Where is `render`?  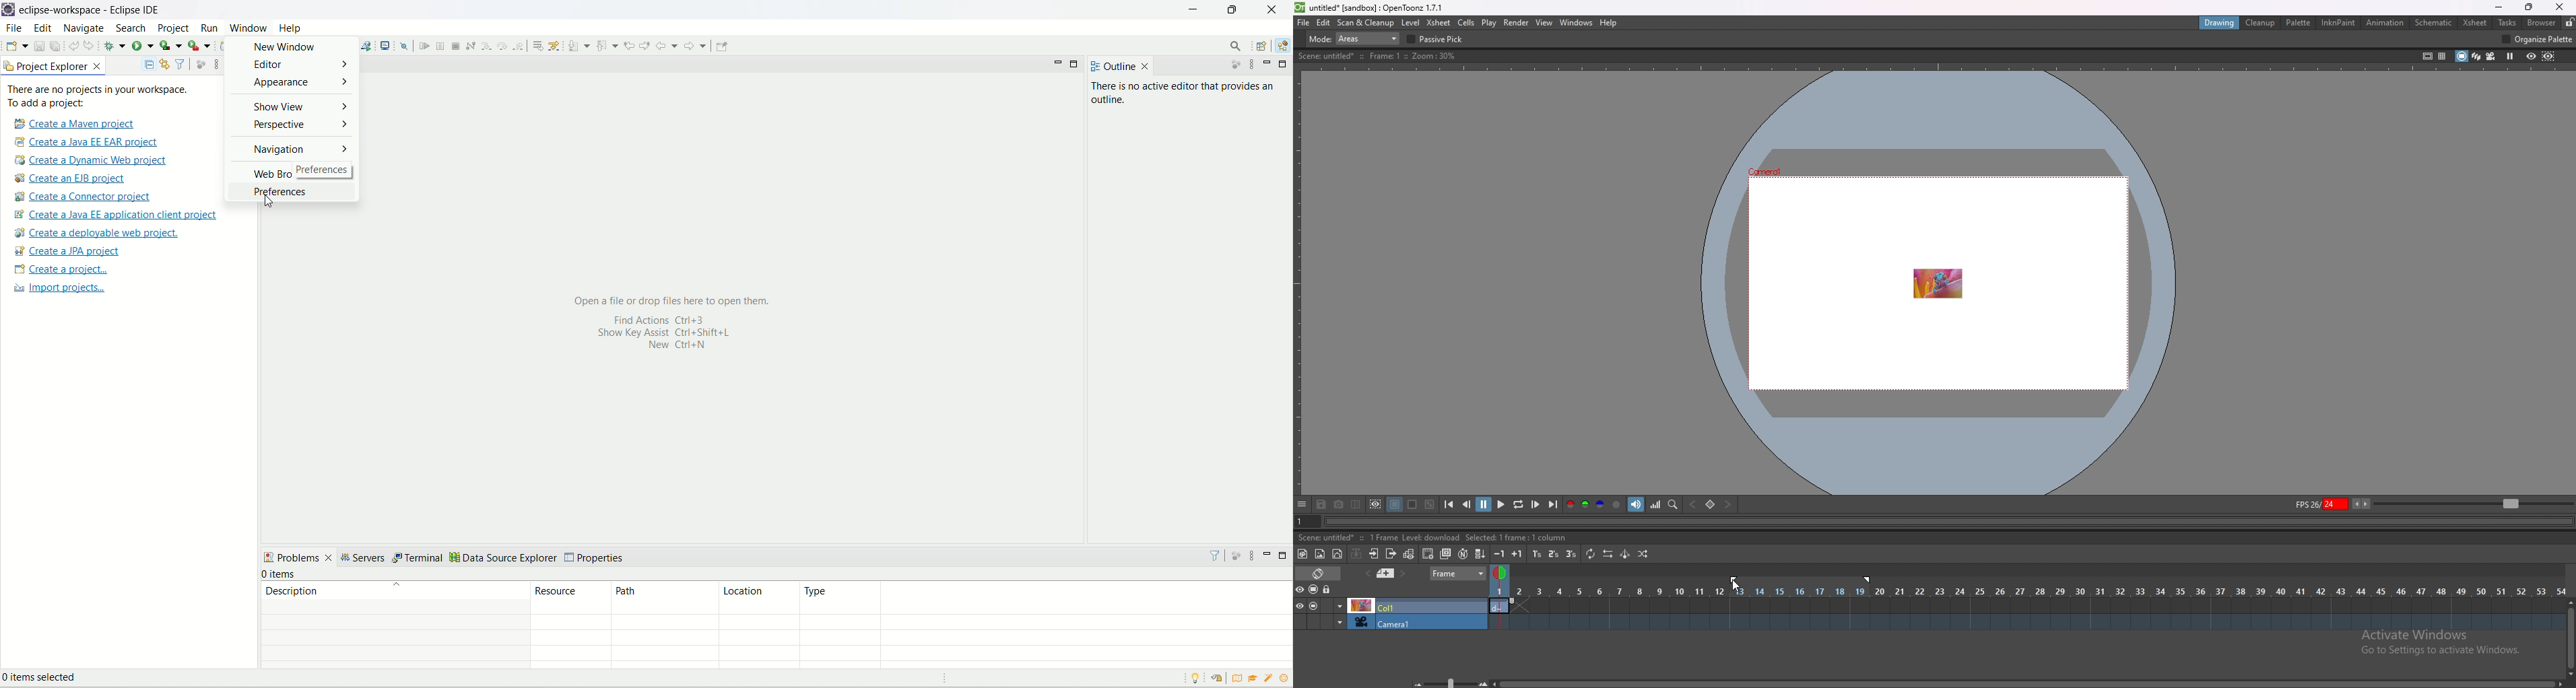
render is located at coordinates (1517, 23).